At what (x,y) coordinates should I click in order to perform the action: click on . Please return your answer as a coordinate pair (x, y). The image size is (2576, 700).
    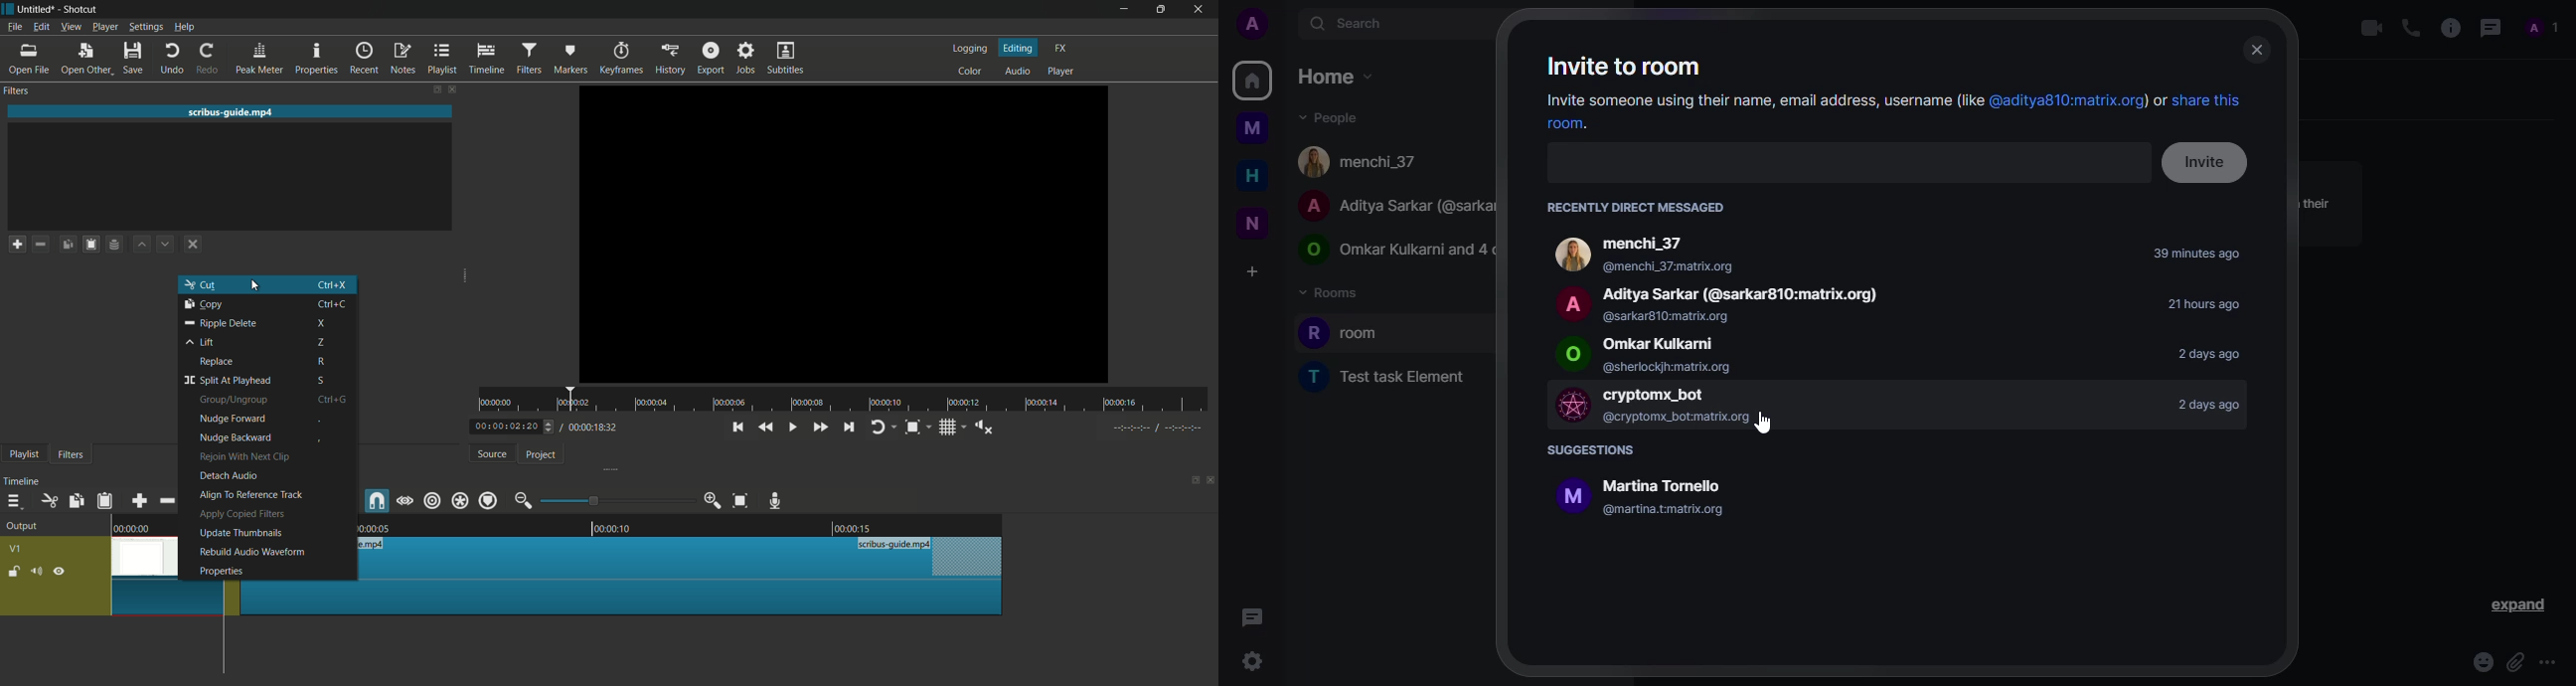
    Looking at the image, I should click on (1668, 316).